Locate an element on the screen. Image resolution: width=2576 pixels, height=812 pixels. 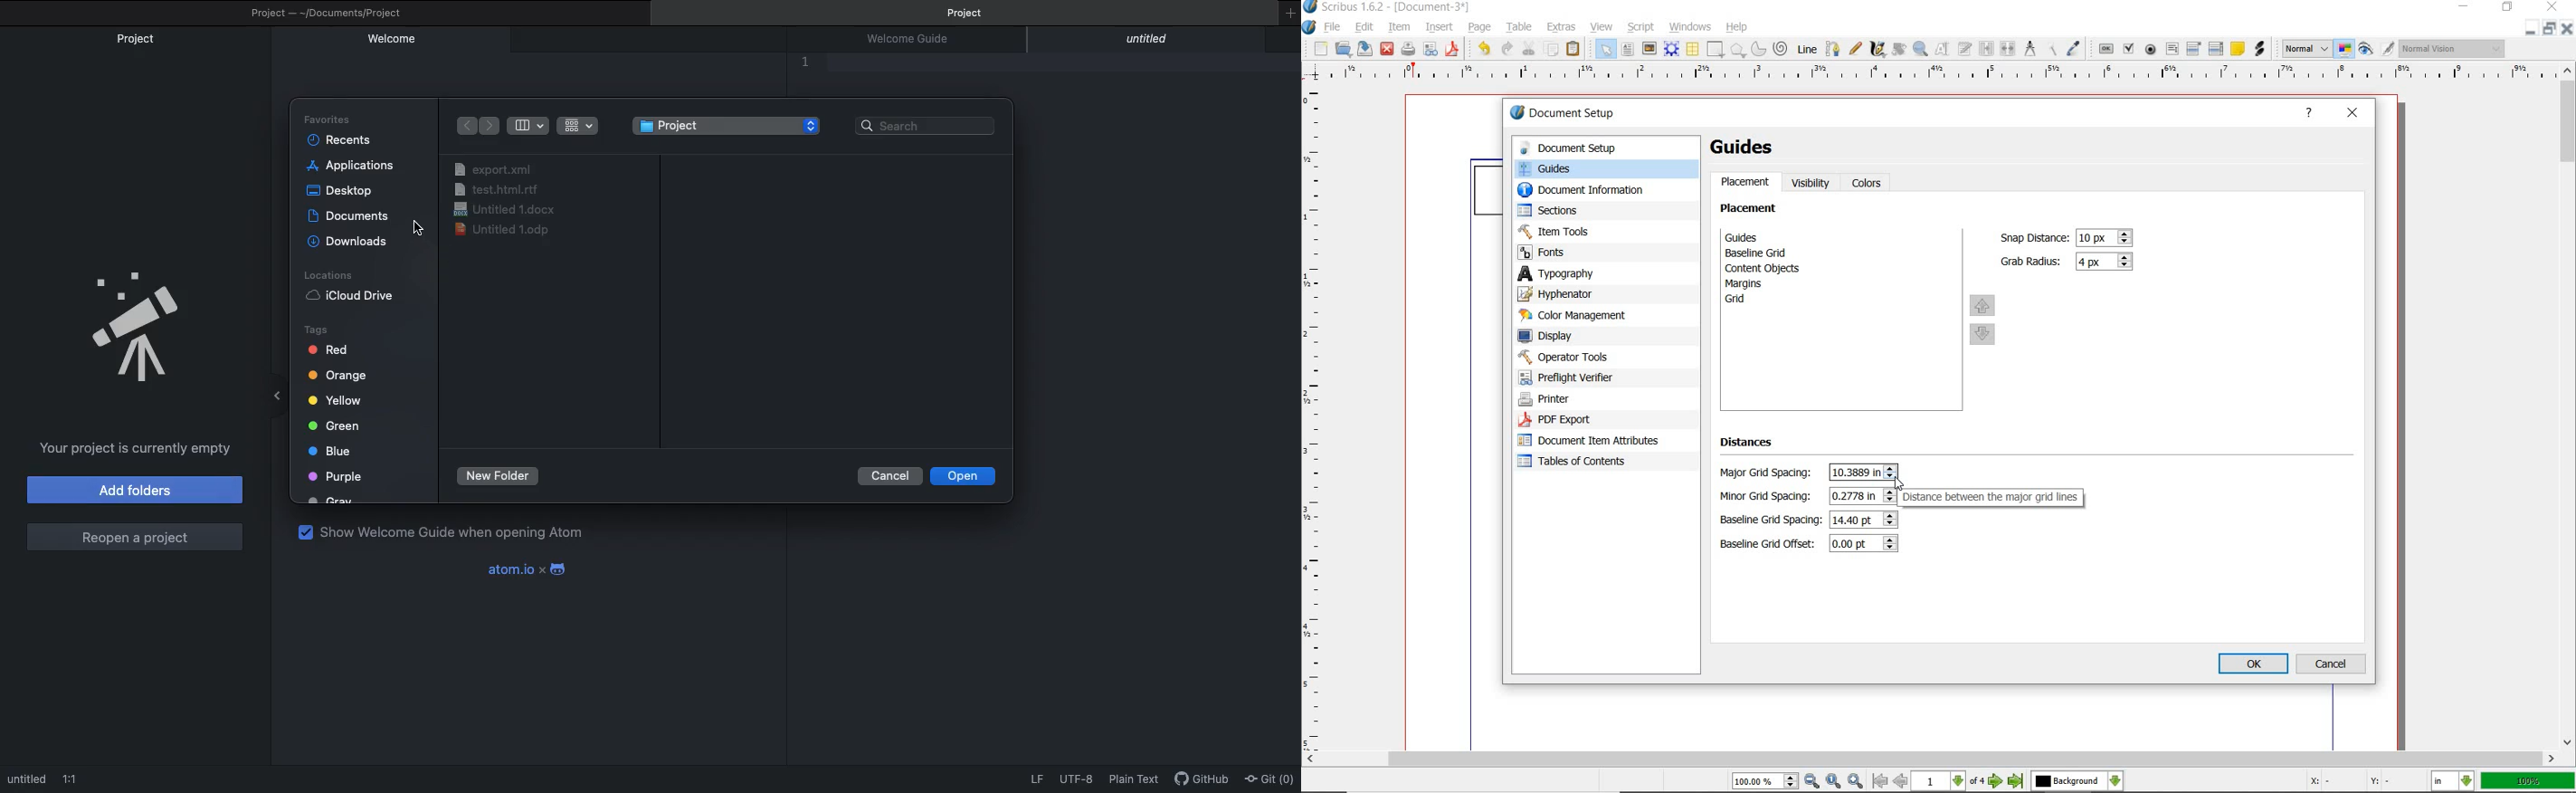
document setup is located at coordinates (1604, 148).